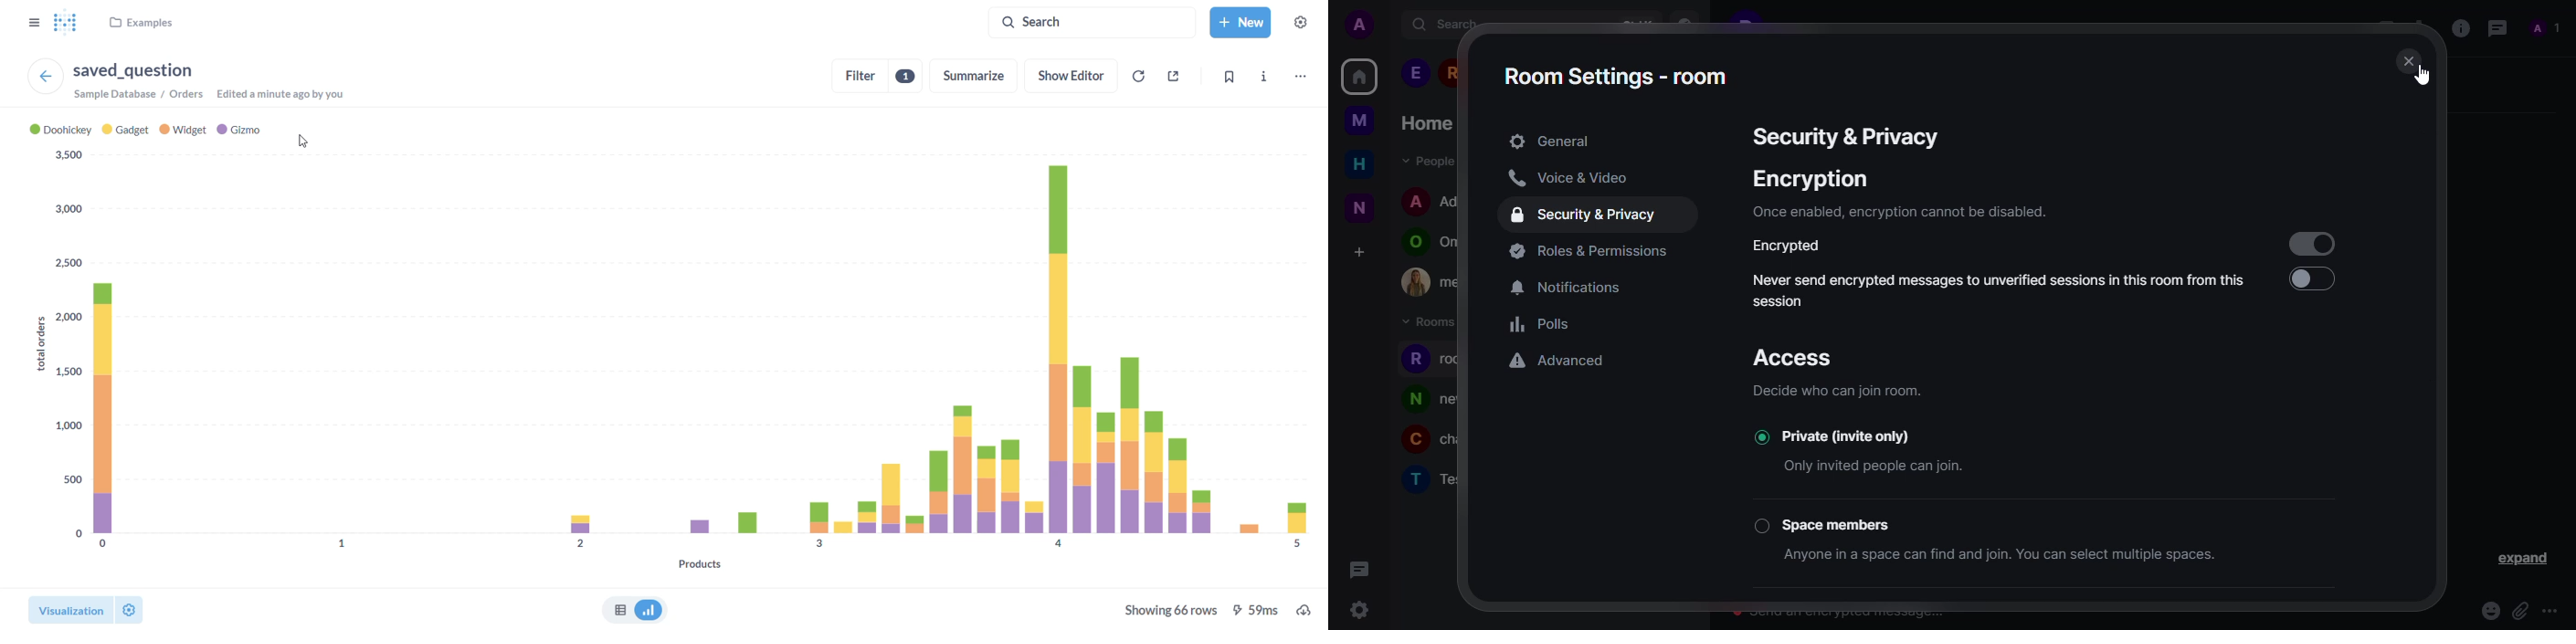  Describe the element at coordinates (1897, 212) in the screenshot. I see `info` at that location.